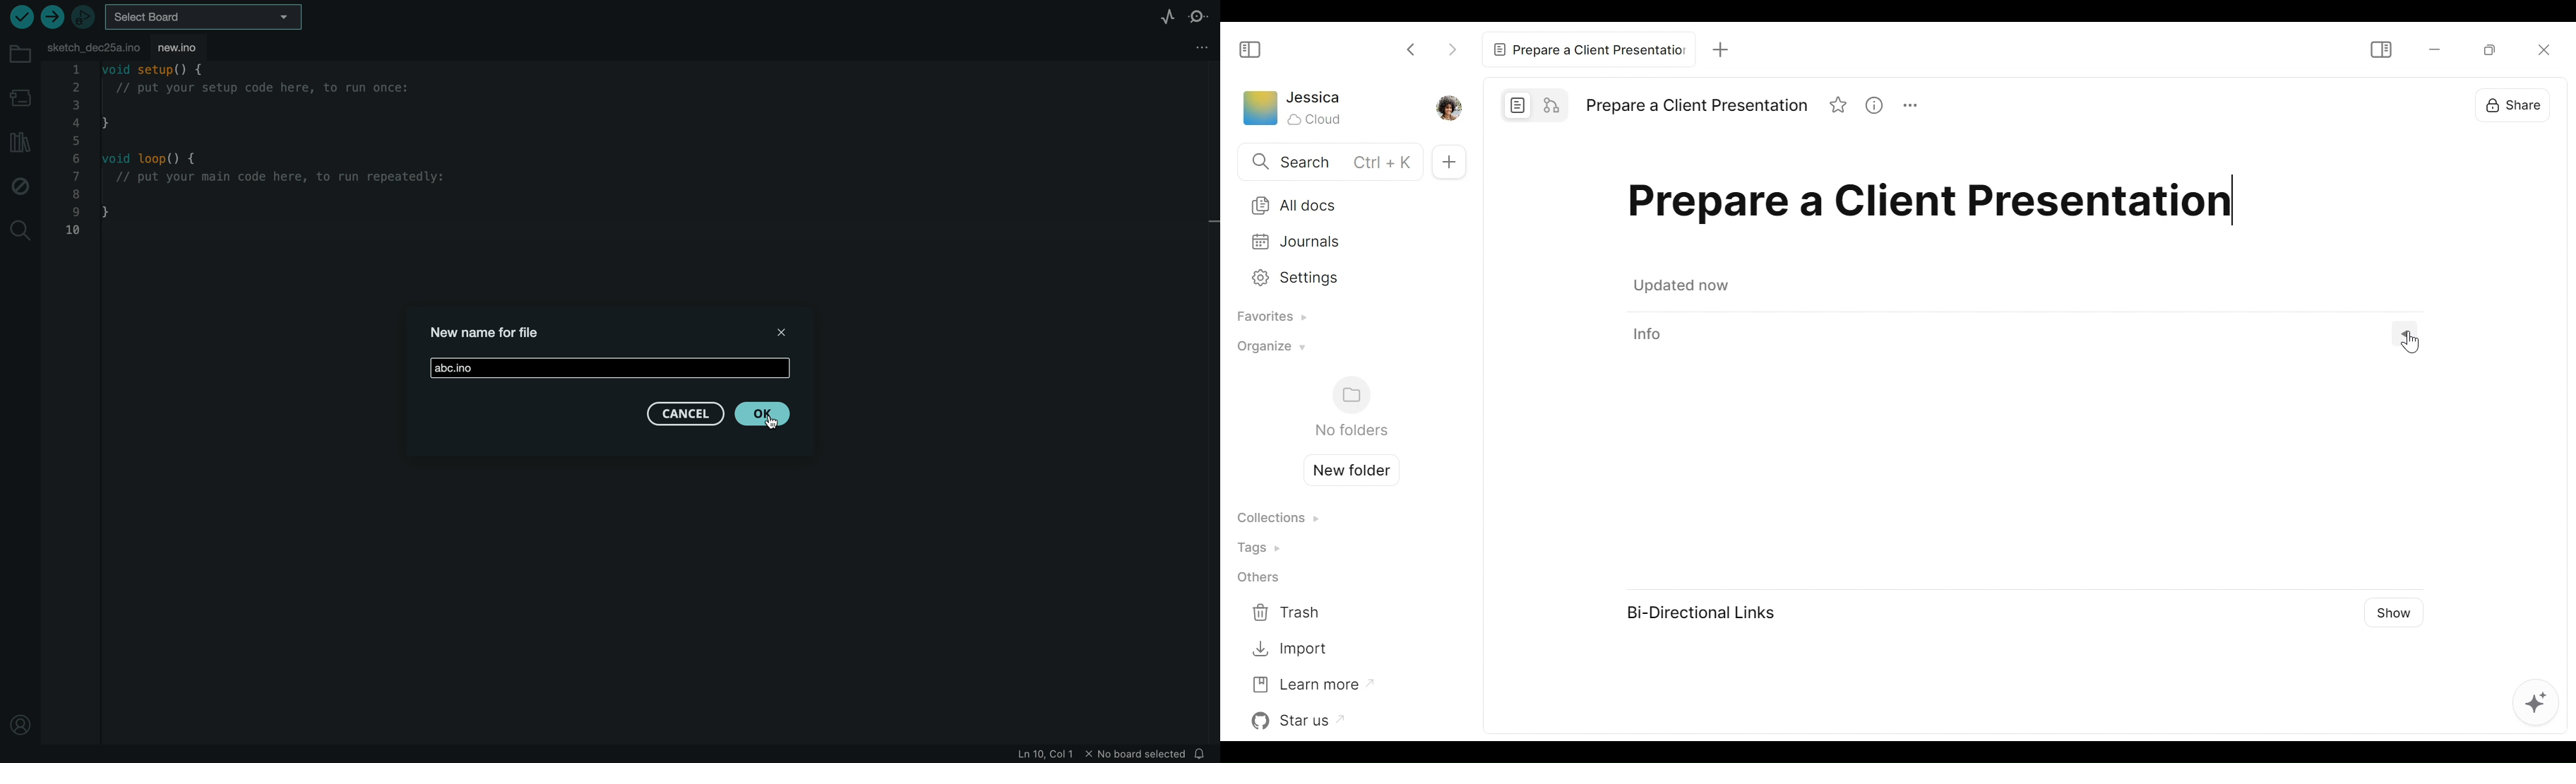 This screenshot has width=2576, height=784. Describe the element at coordinates (1701, 612) in the screenshot. I see `Bi-Directional Links` at that location.